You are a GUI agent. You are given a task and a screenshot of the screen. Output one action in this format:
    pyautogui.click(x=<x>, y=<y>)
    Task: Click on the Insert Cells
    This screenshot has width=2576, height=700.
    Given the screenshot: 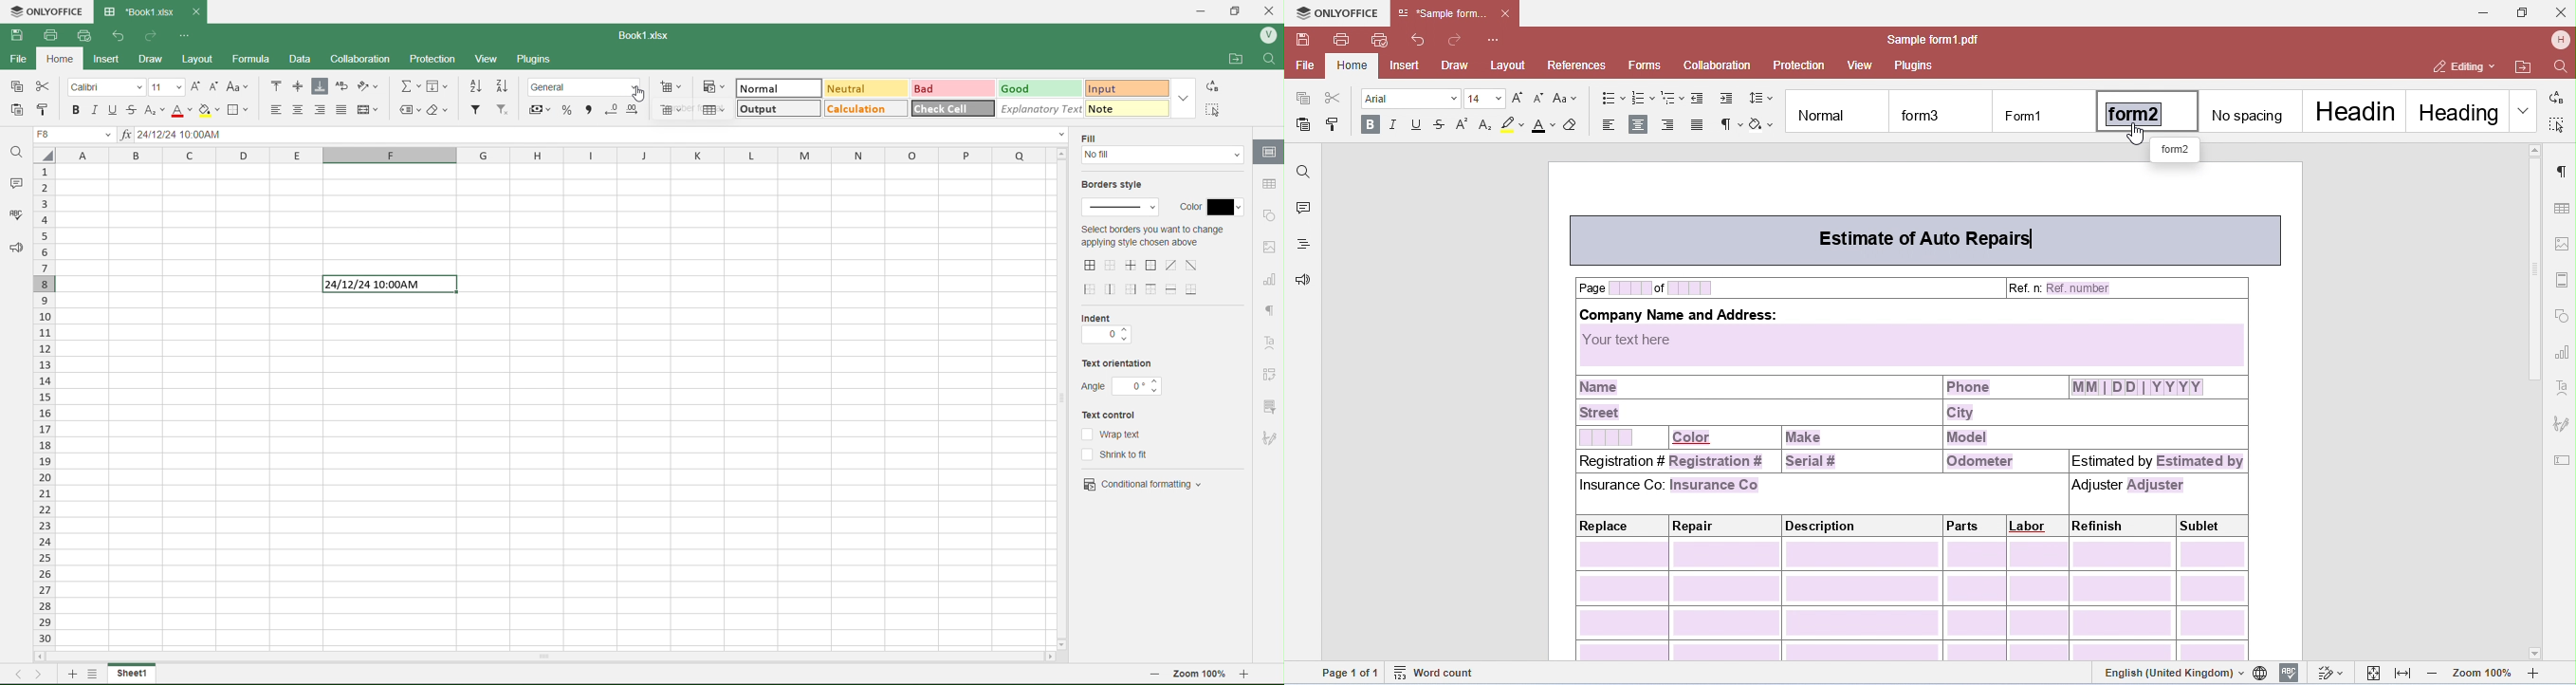 What is the action you would take?
    pyautogui.click(x=673, y=86)
    